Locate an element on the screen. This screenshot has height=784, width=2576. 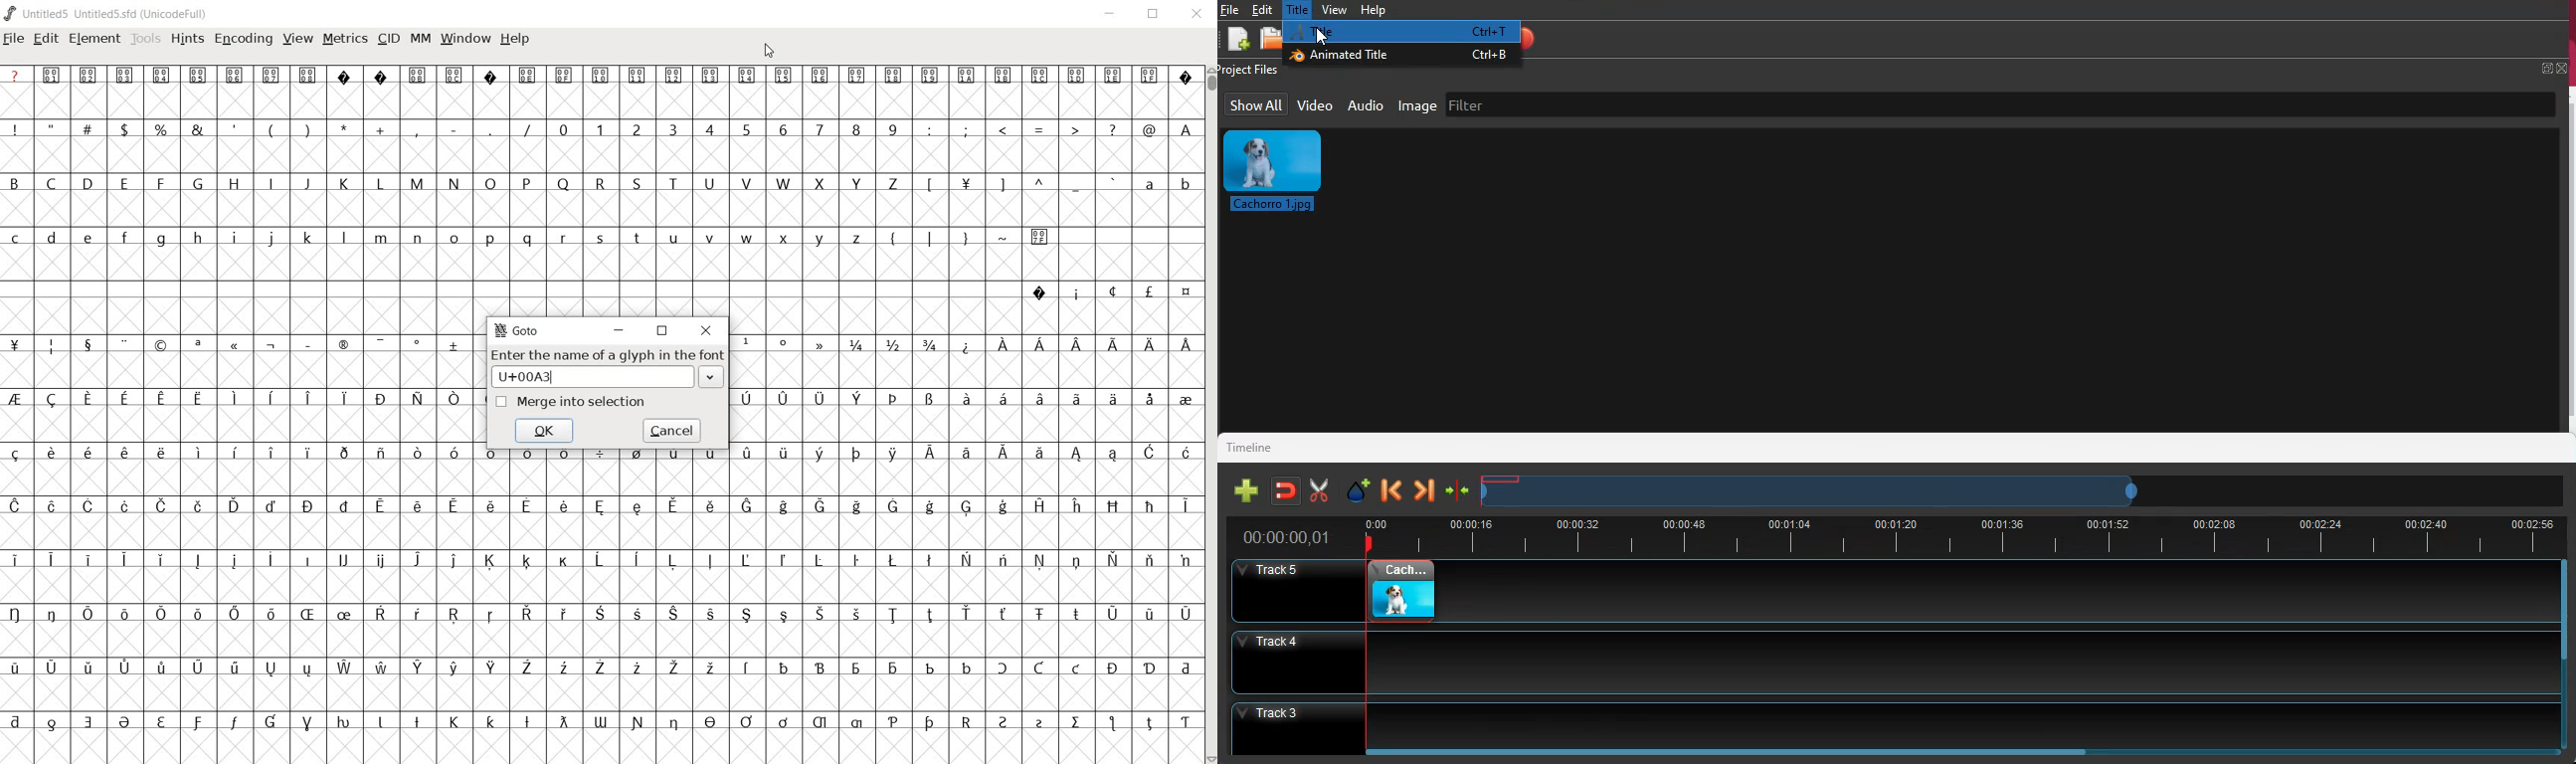
Symbol is located at coordinates (893, 723).